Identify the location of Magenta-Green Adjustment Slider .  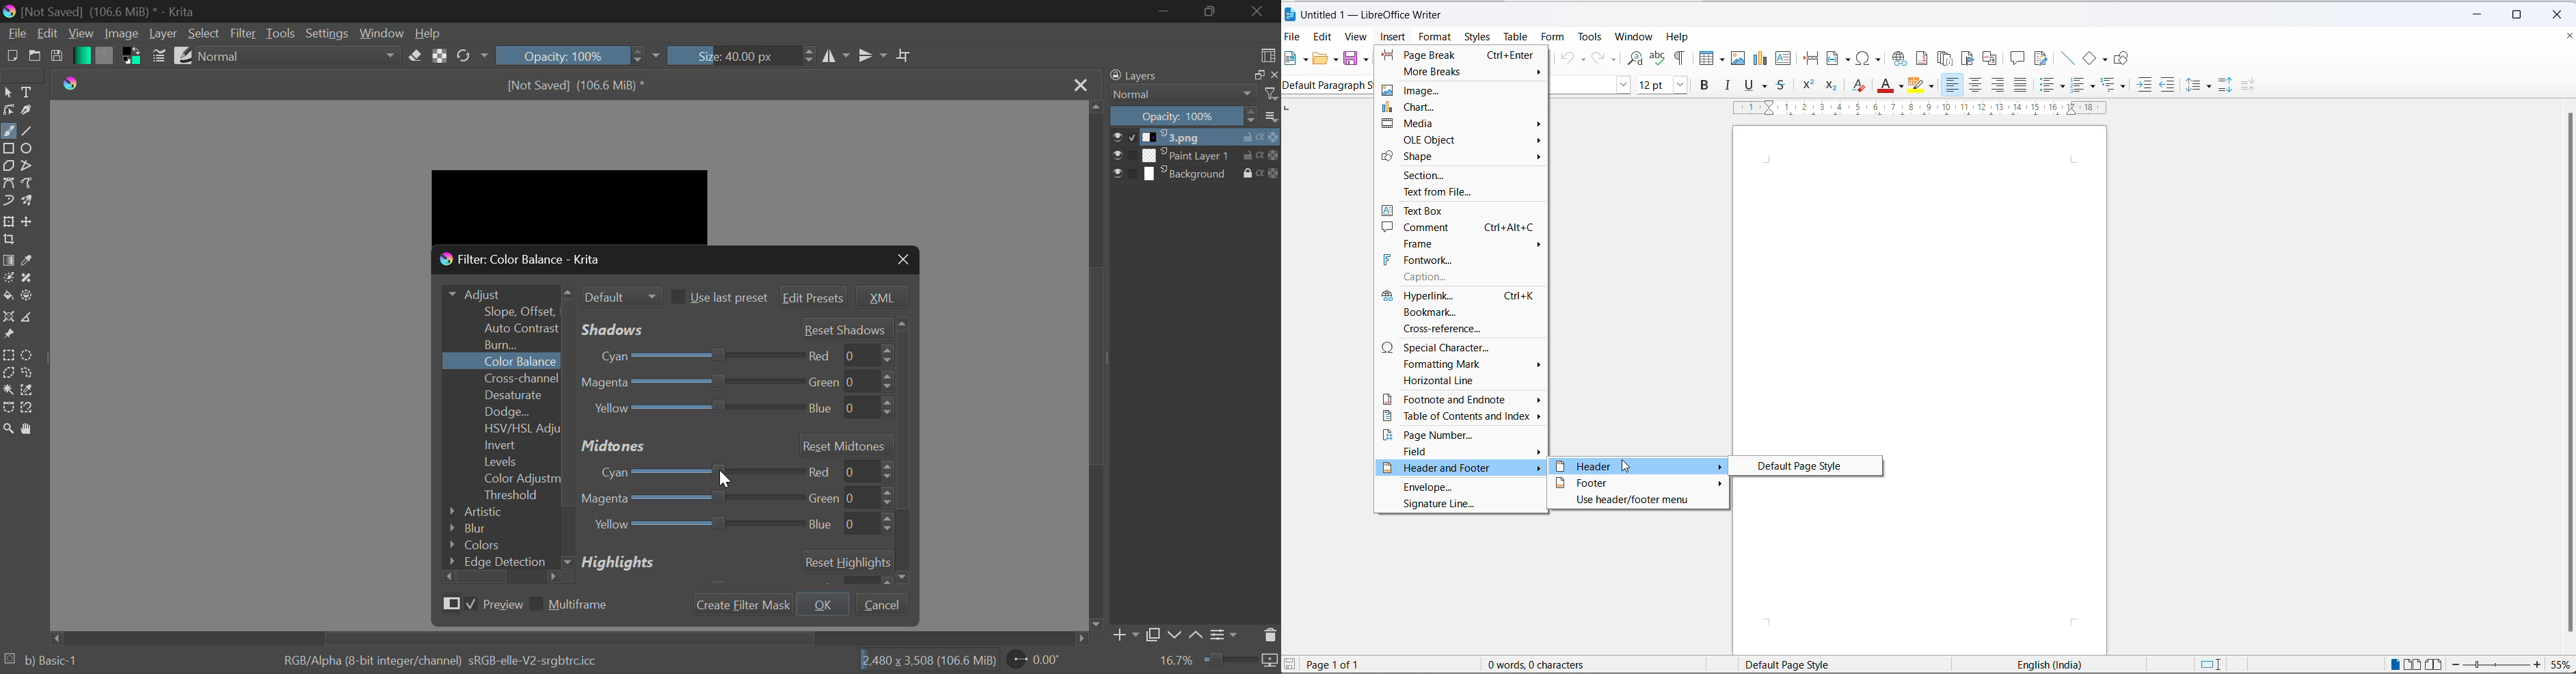
(689, 500).